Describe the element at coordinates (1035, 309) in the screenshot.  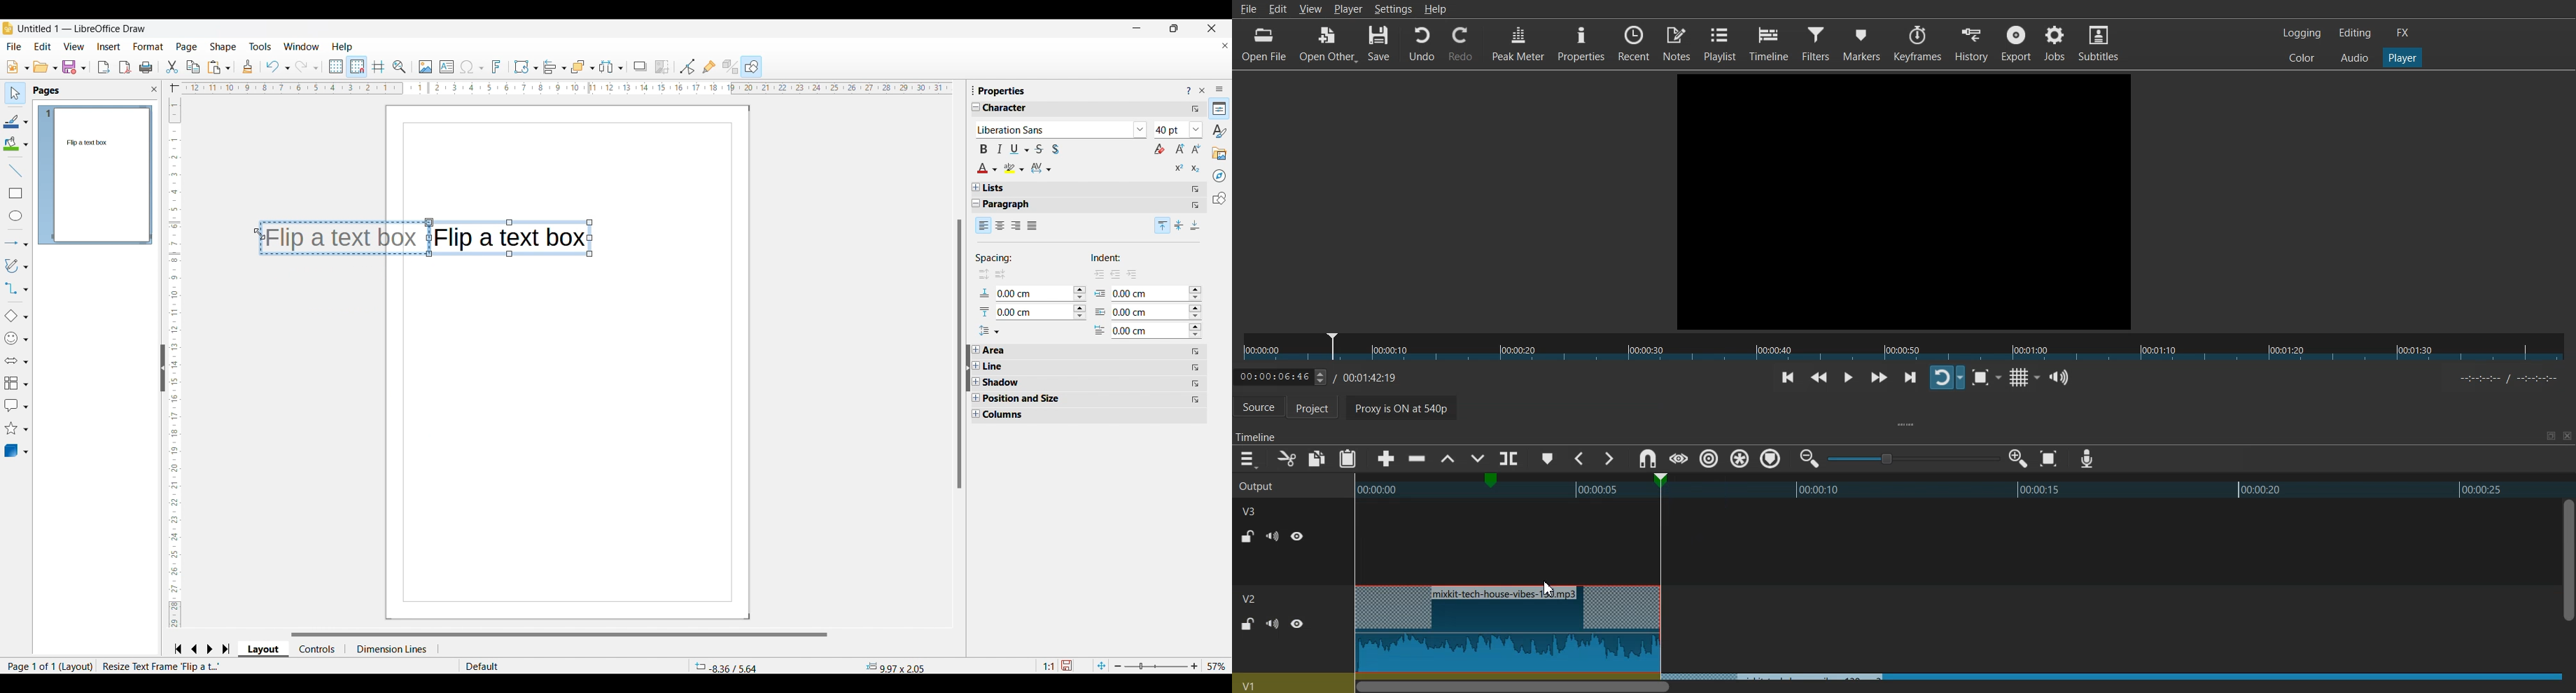
I see `0.00 cm` at that location.